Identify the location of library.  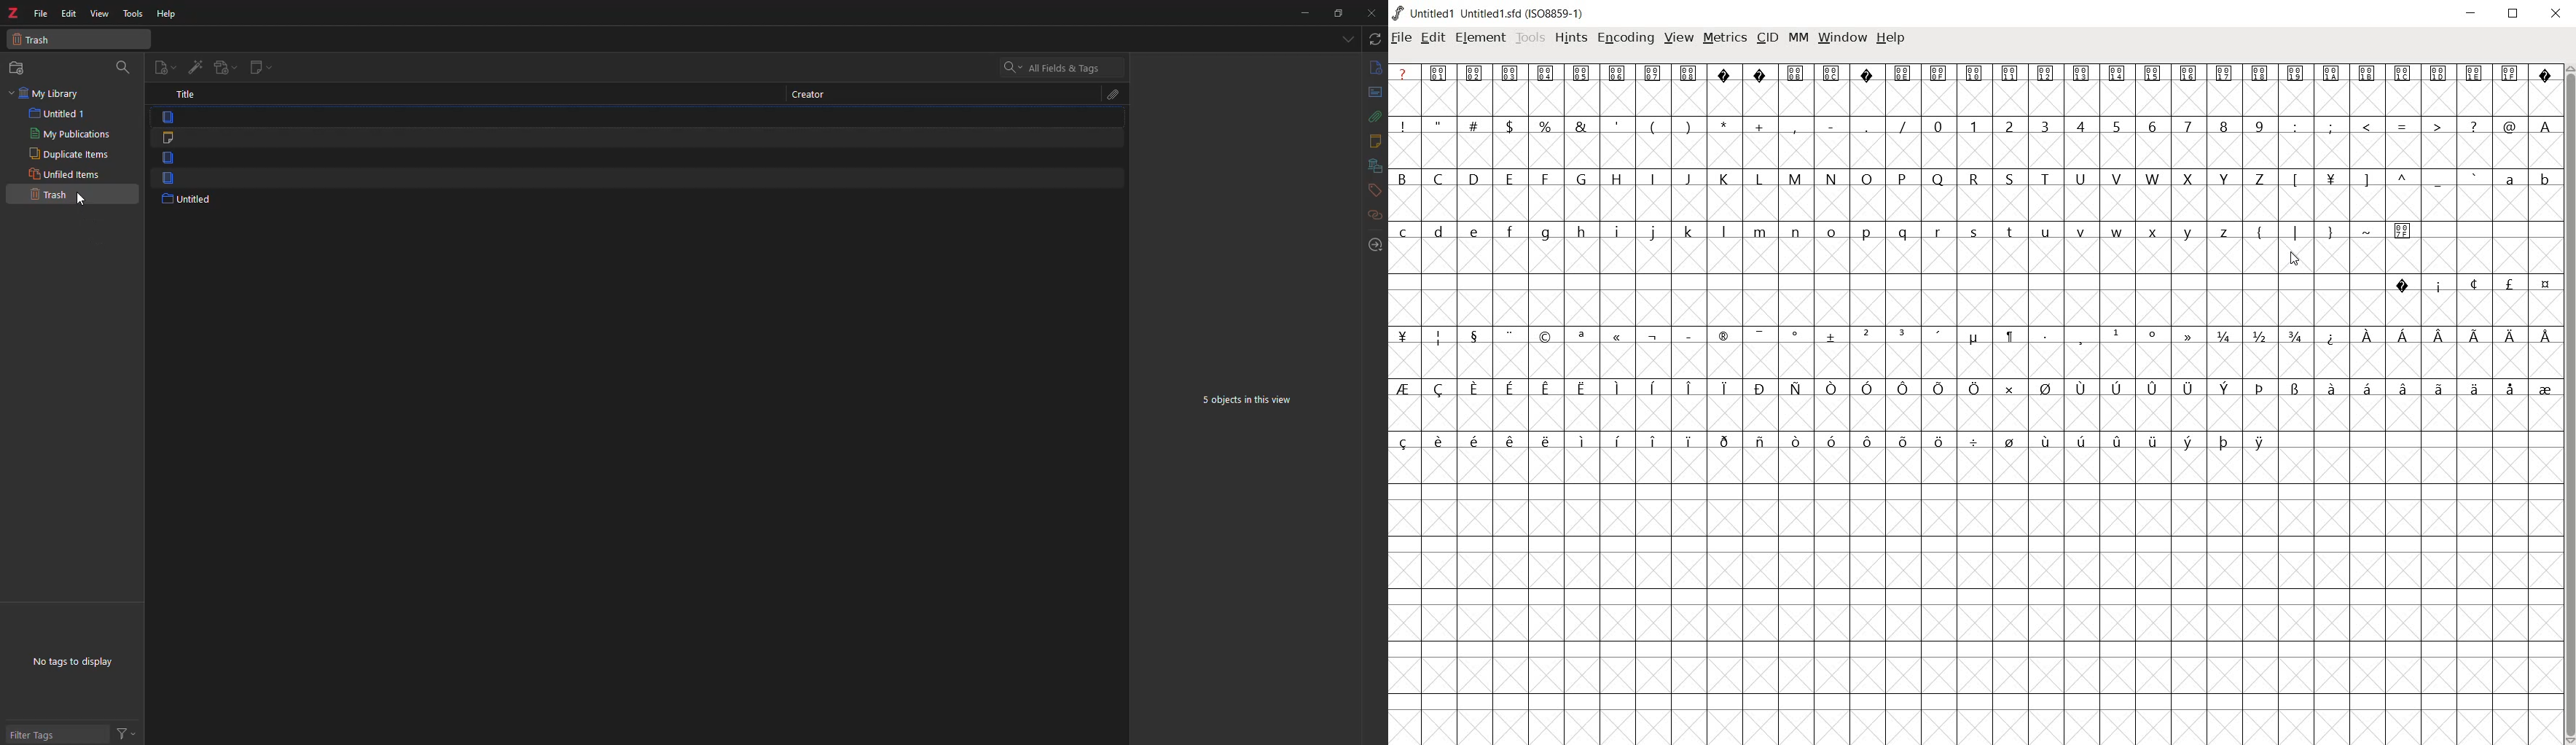
(1375, 166).